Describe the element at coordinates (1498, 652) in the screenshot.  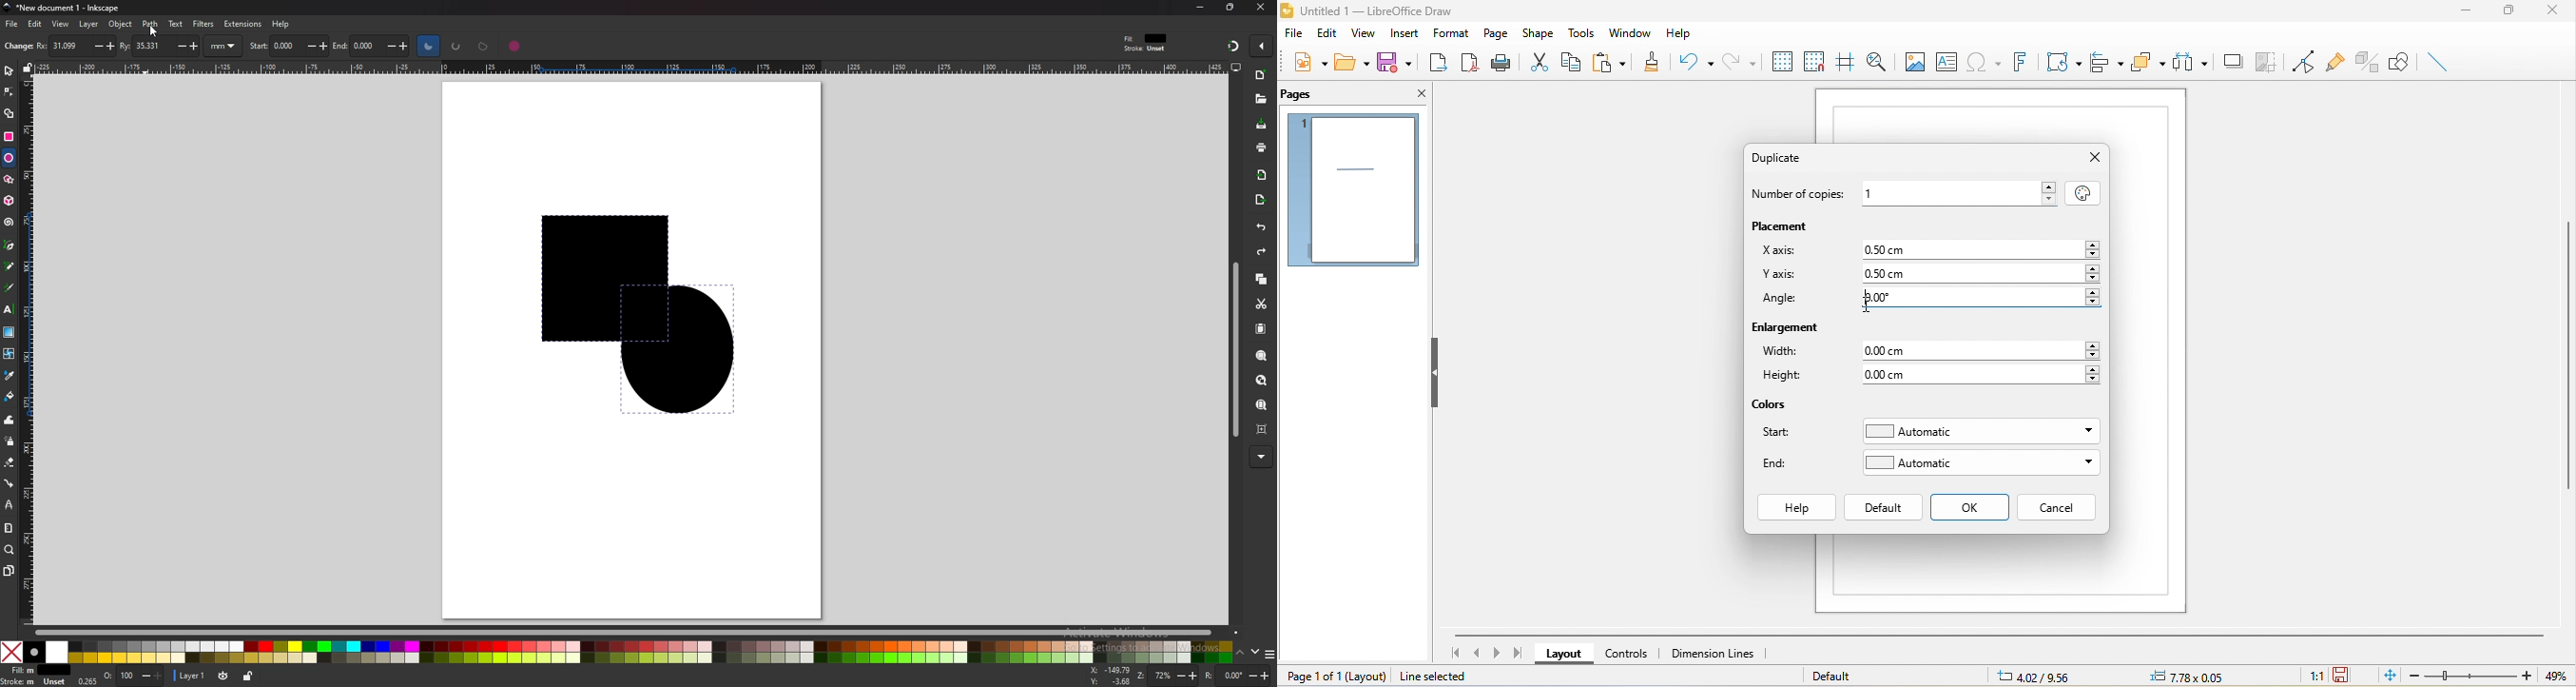
I see `next page` at that location.